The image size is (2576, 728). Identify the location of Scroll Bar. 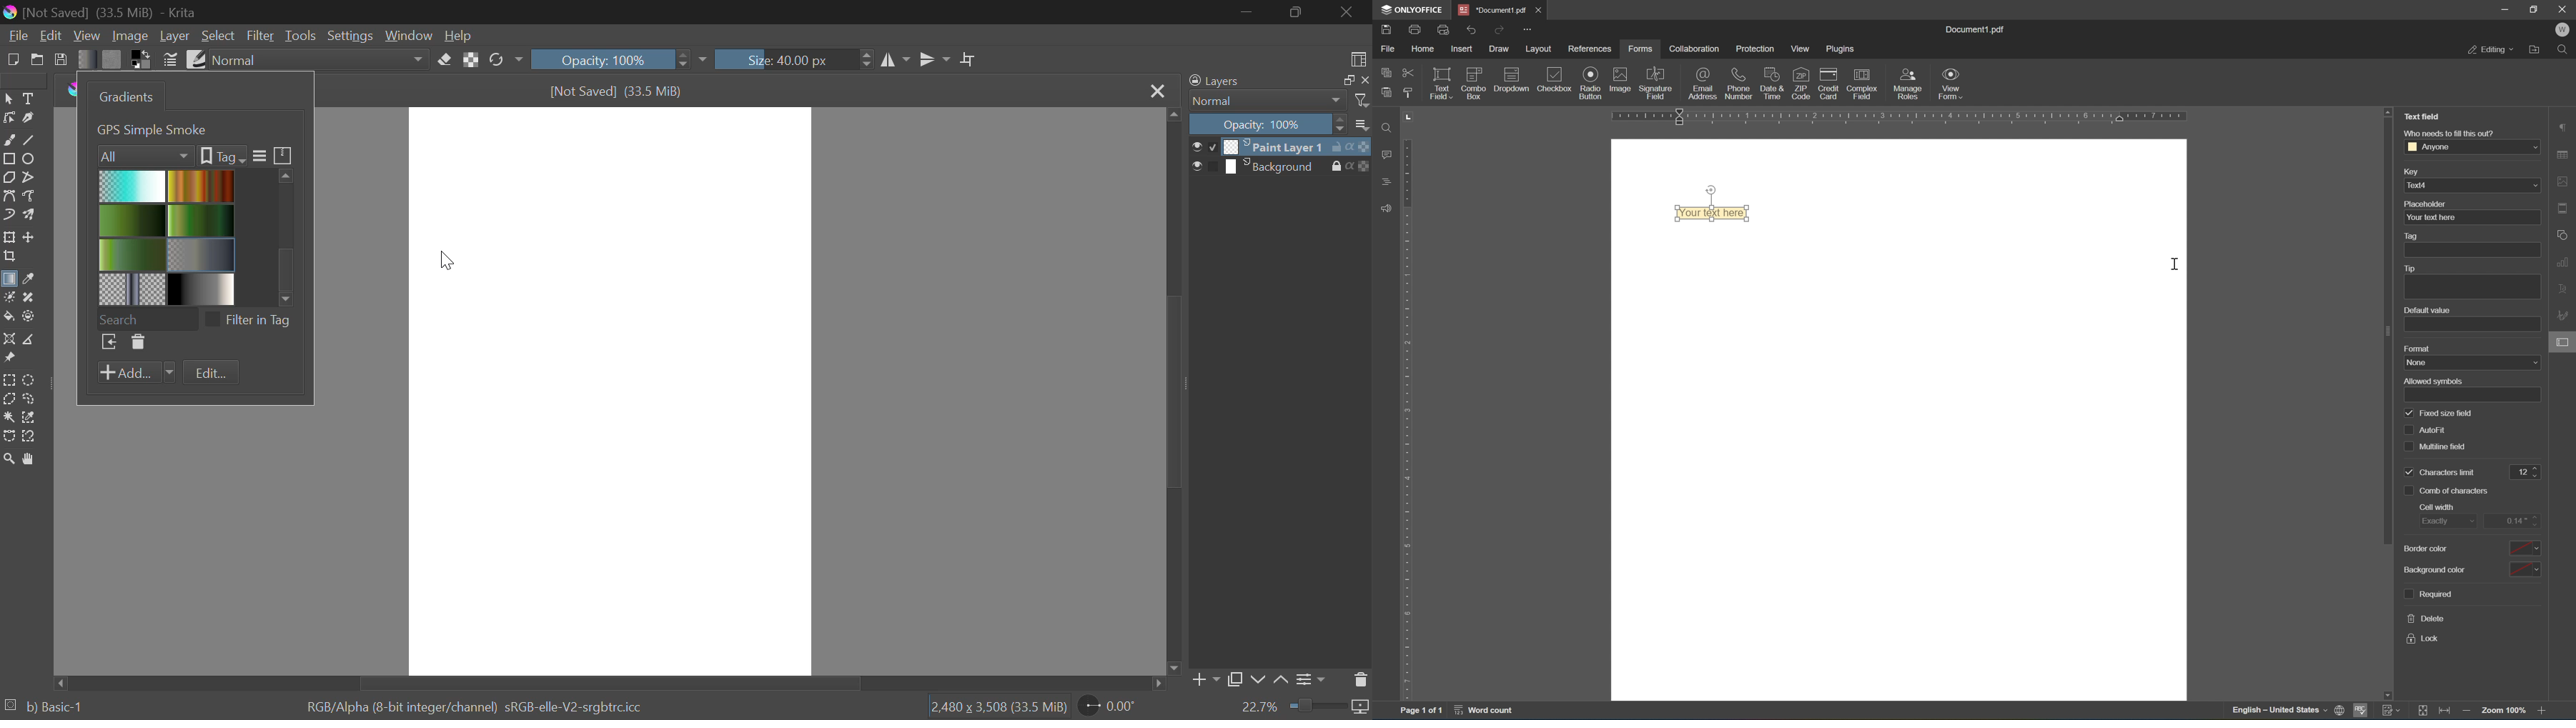
(612, 682).